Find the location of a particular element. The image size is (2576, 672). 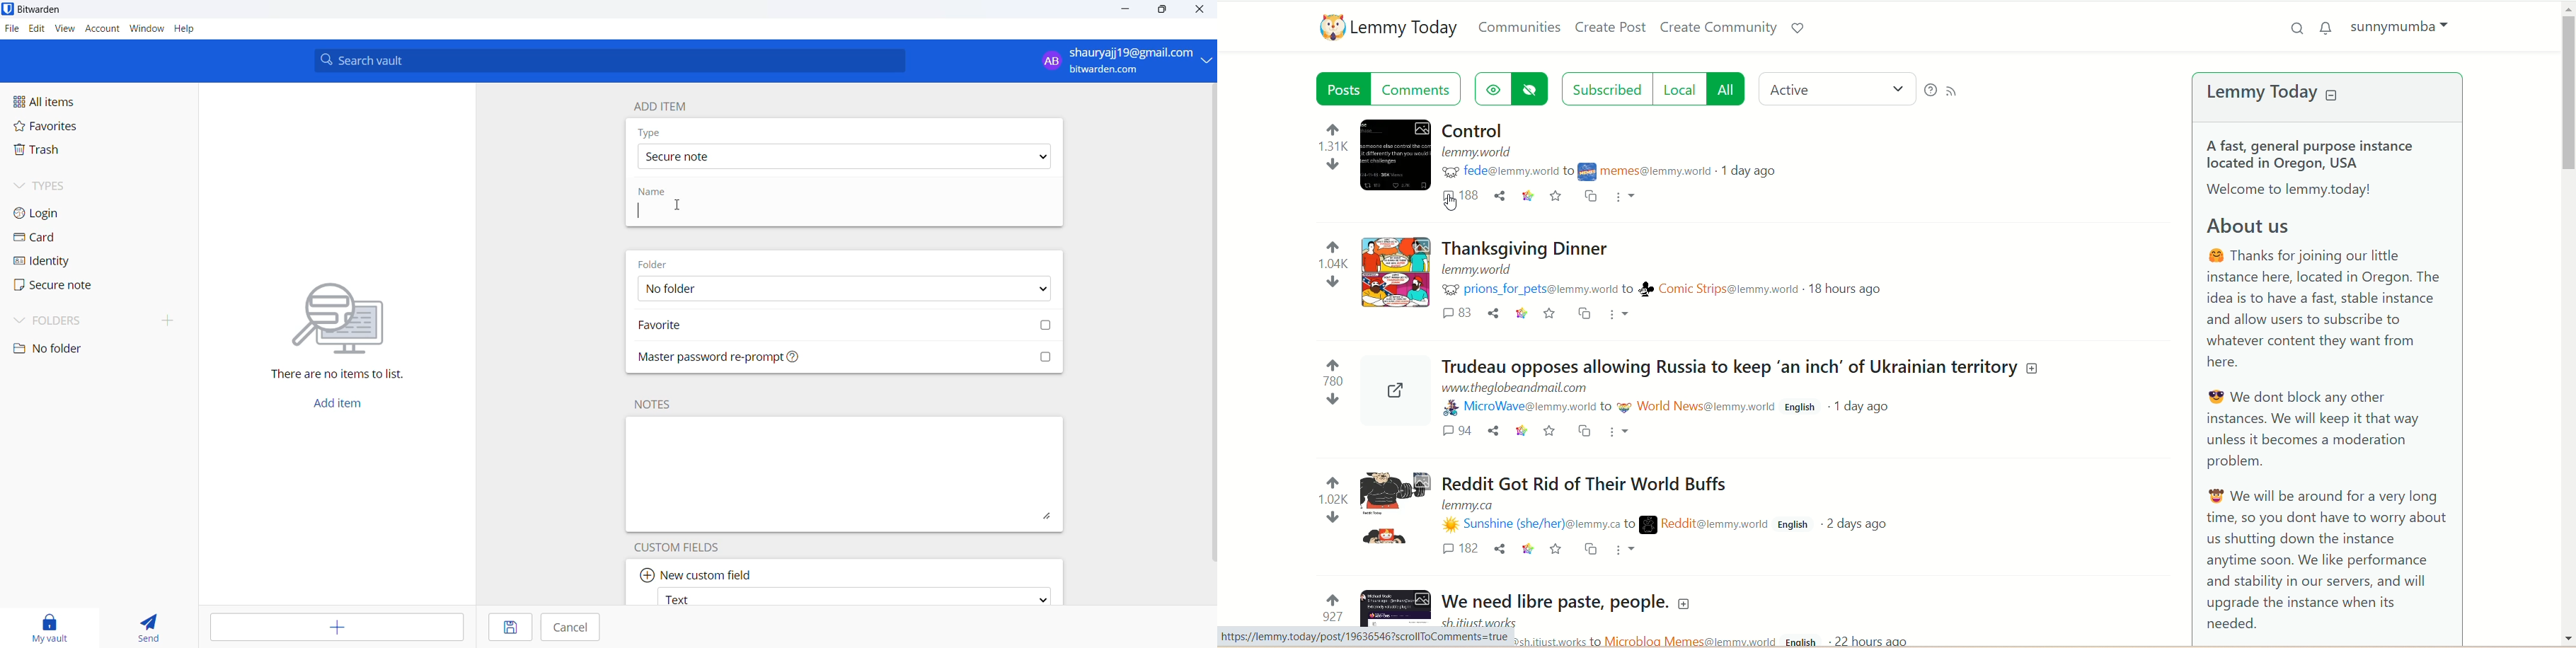

subscribed is located at coordinates (1602, 88).